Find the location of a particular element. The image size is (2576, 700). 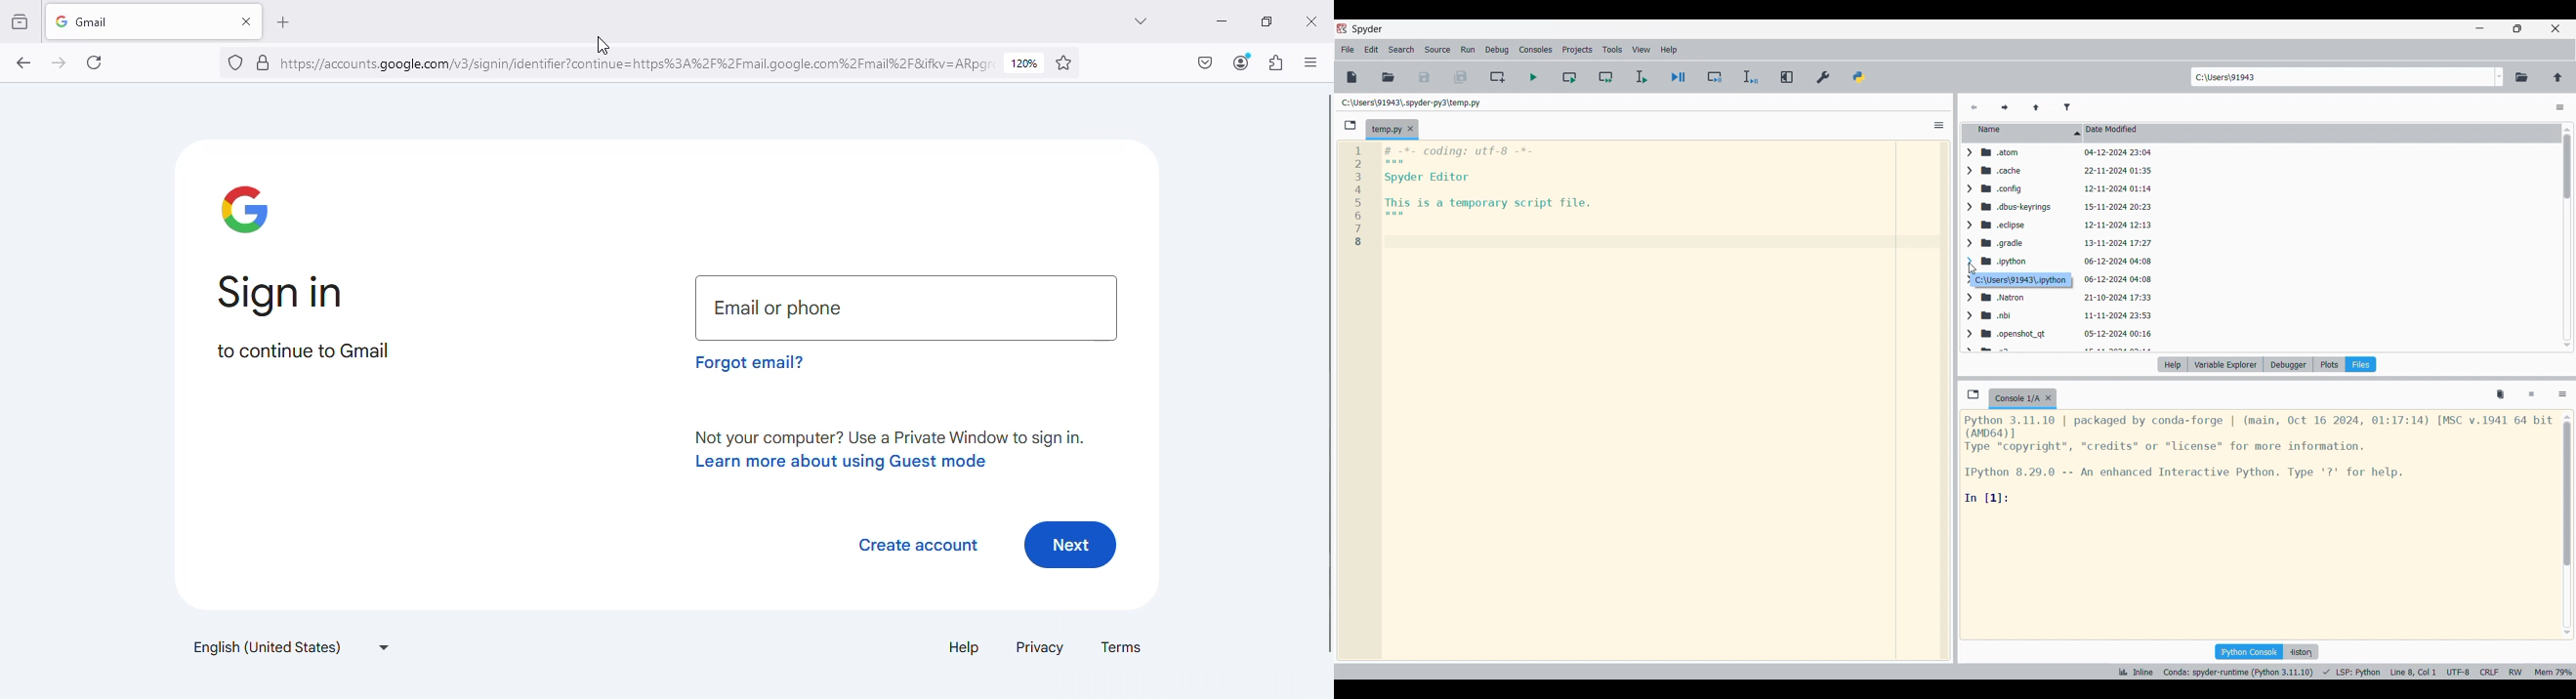

Run menu is located at coordinates (1468, 50).